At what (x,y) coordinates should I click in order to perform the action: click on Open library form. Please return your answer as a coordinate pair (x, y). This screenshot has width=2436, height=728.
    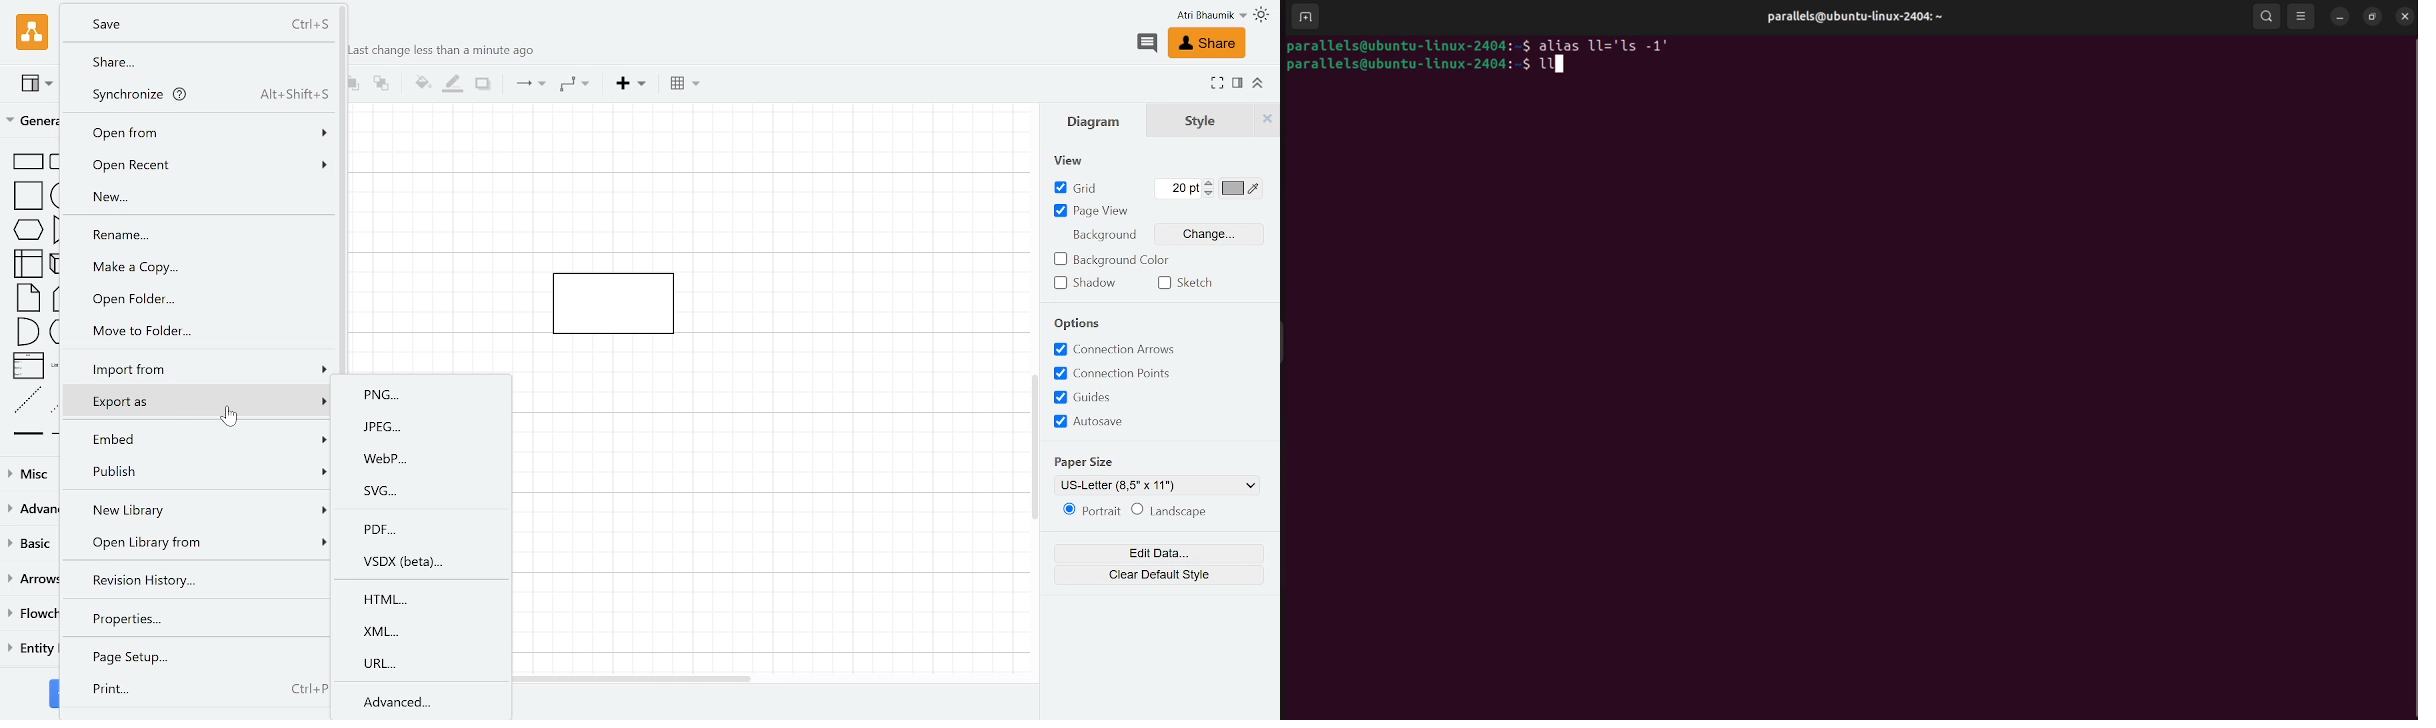
    Looking at the image, I should click on (200, 544).